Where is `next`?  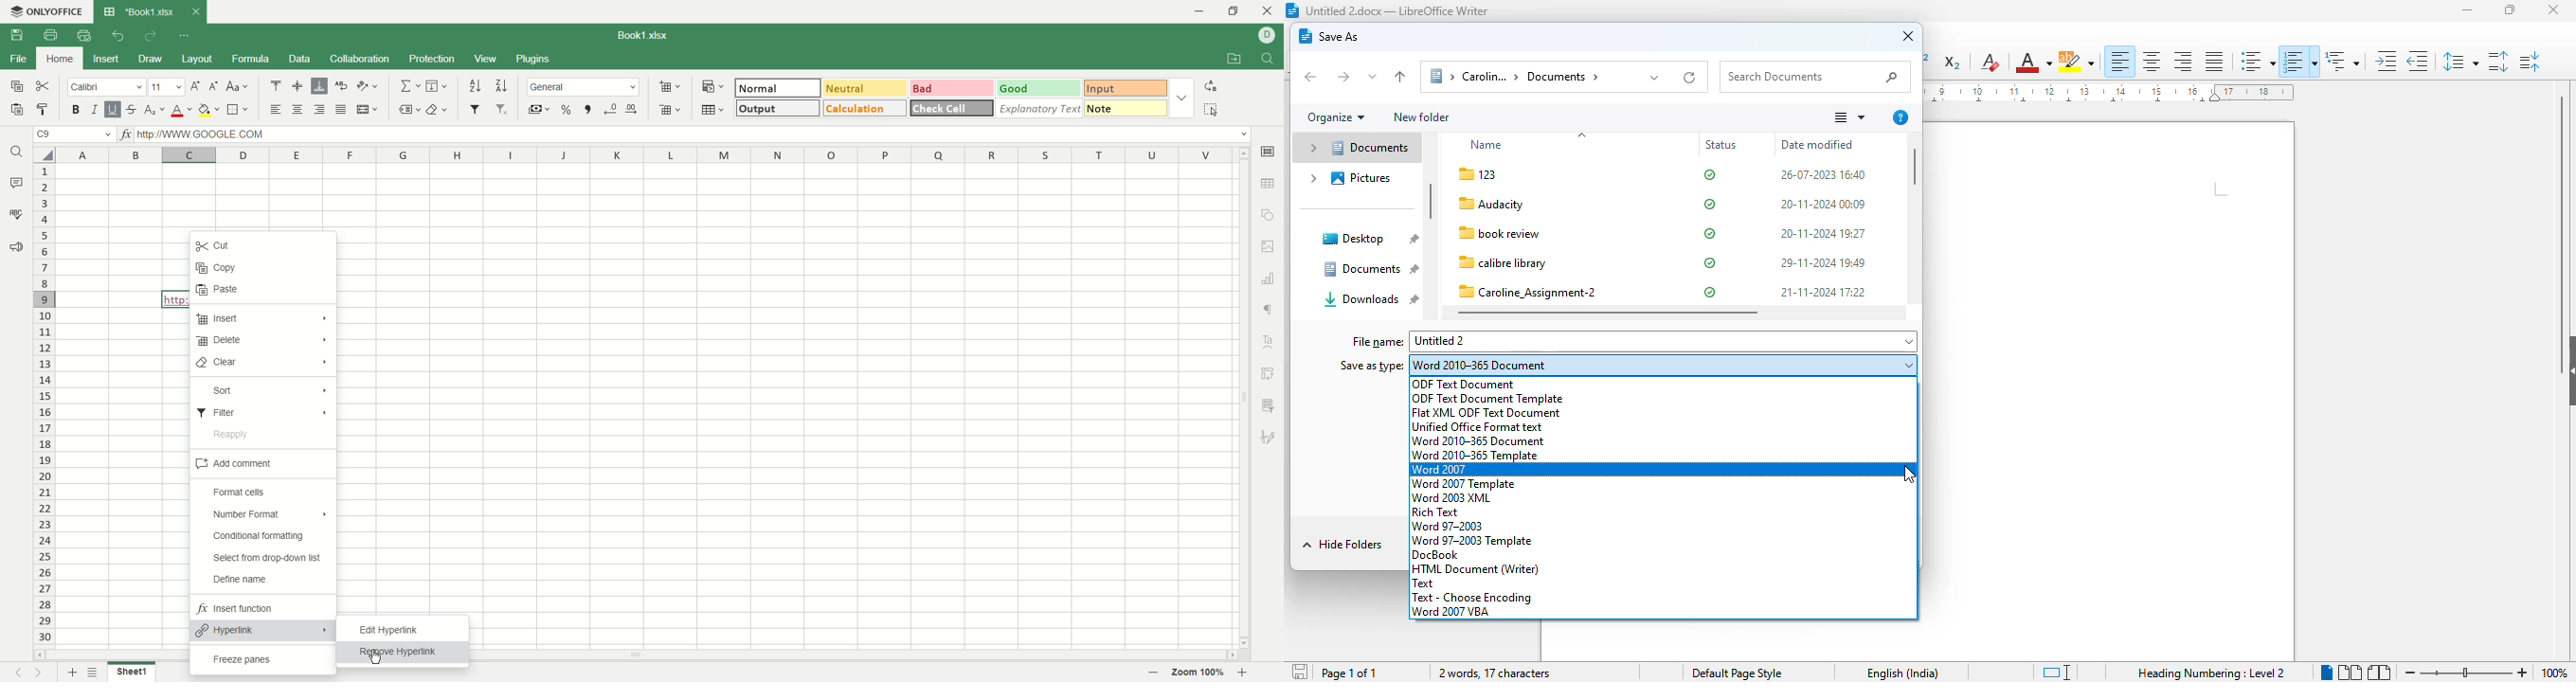 next is located at coordinates (41, 673).